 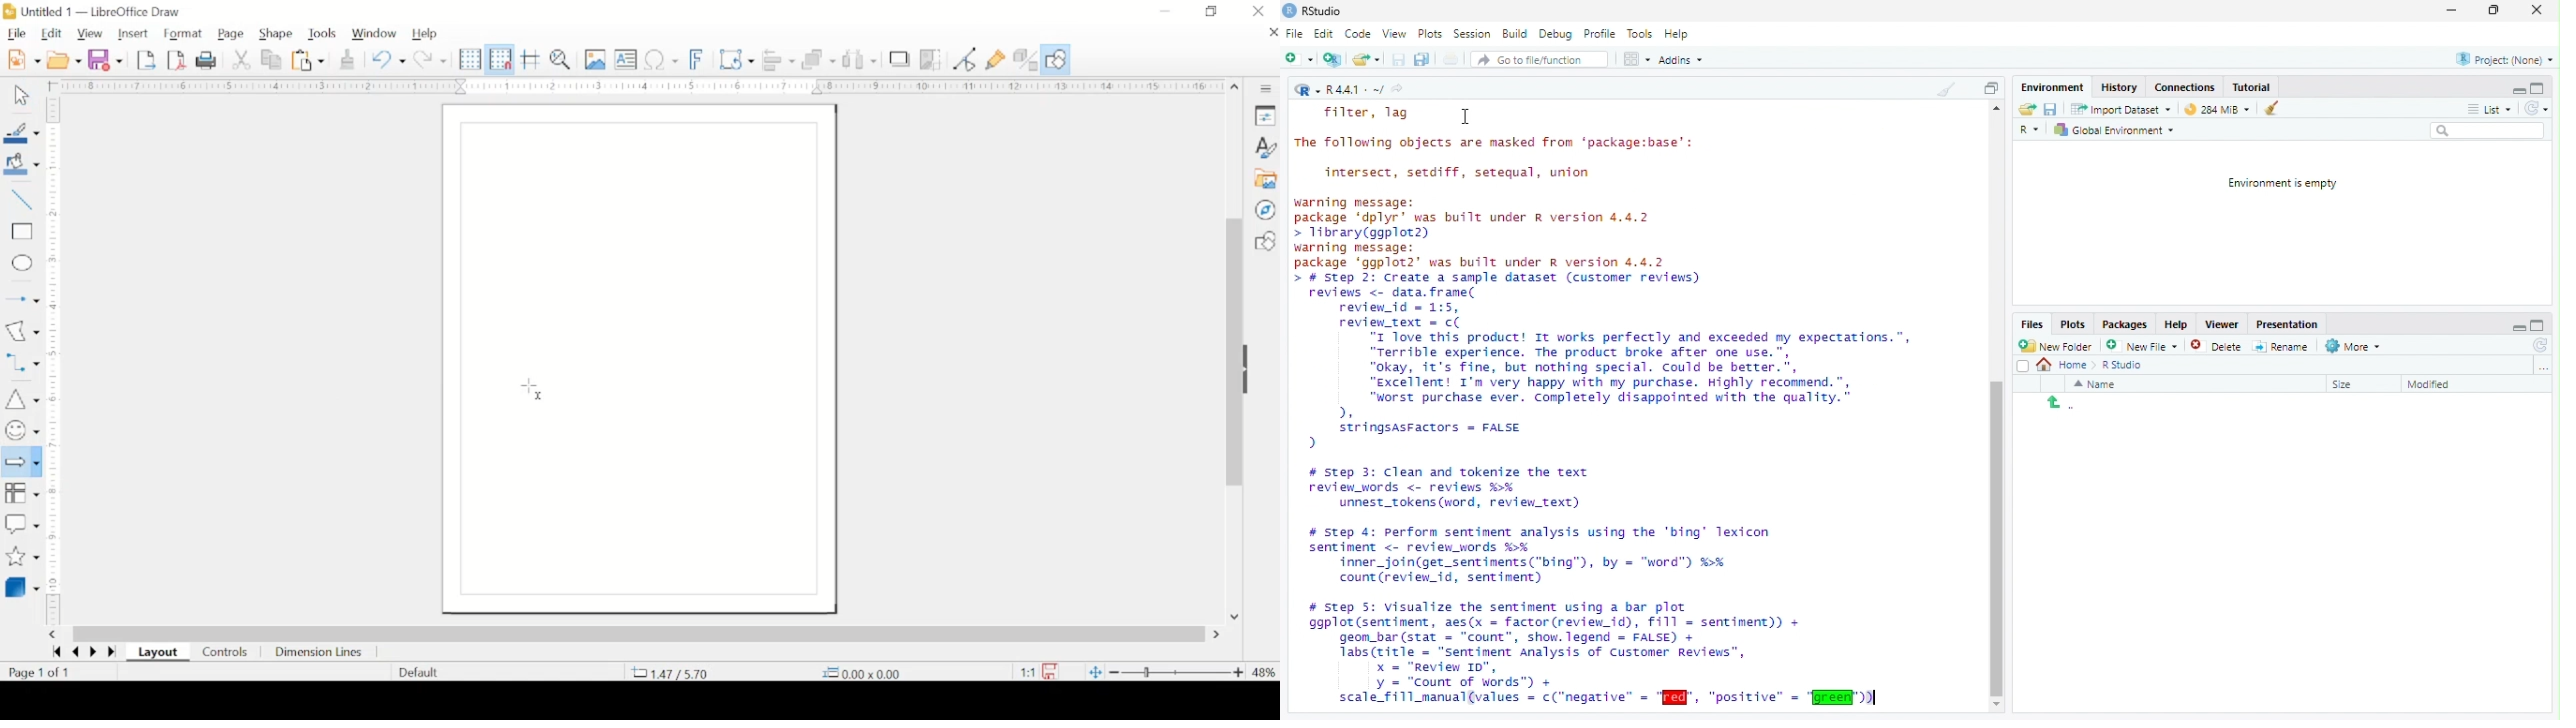 I want to click on scroll up arrow, so click(x=1235, y=88).